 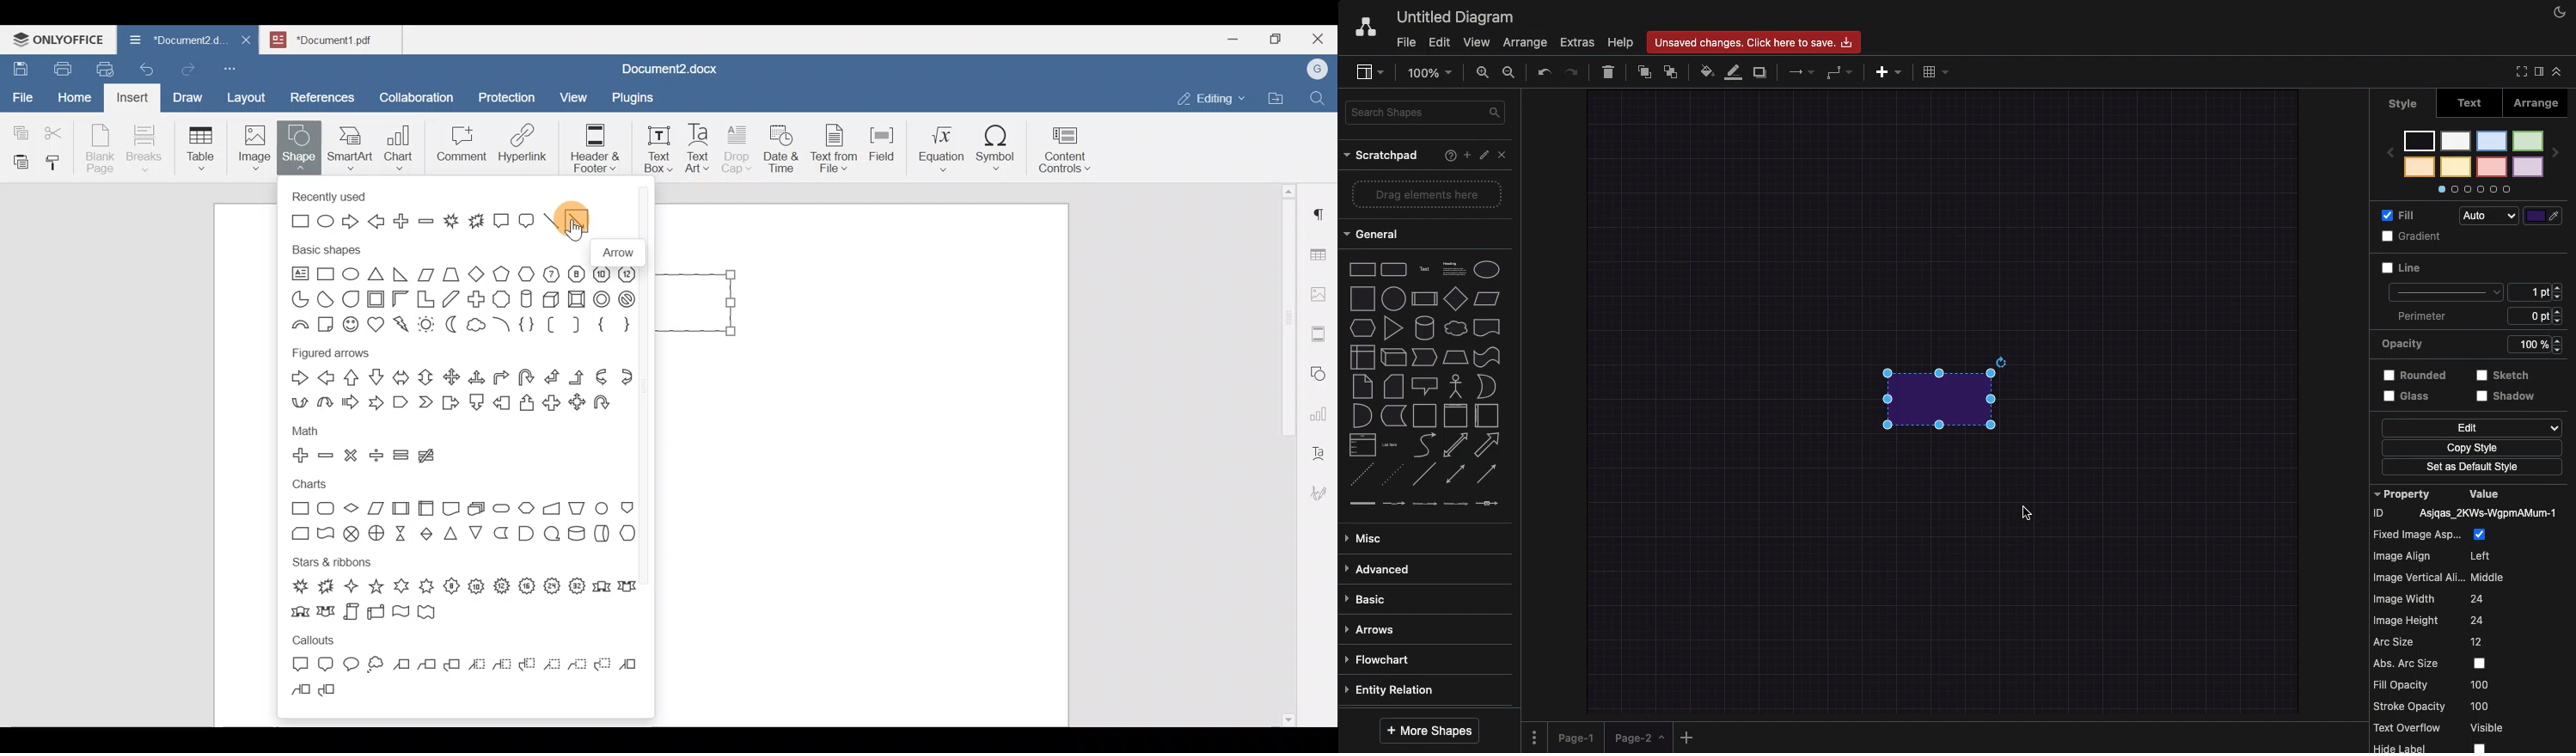 What do you see at coordinates (17, 158) in the screenshot?
I see `Paste` at bounding box center [17, 158].